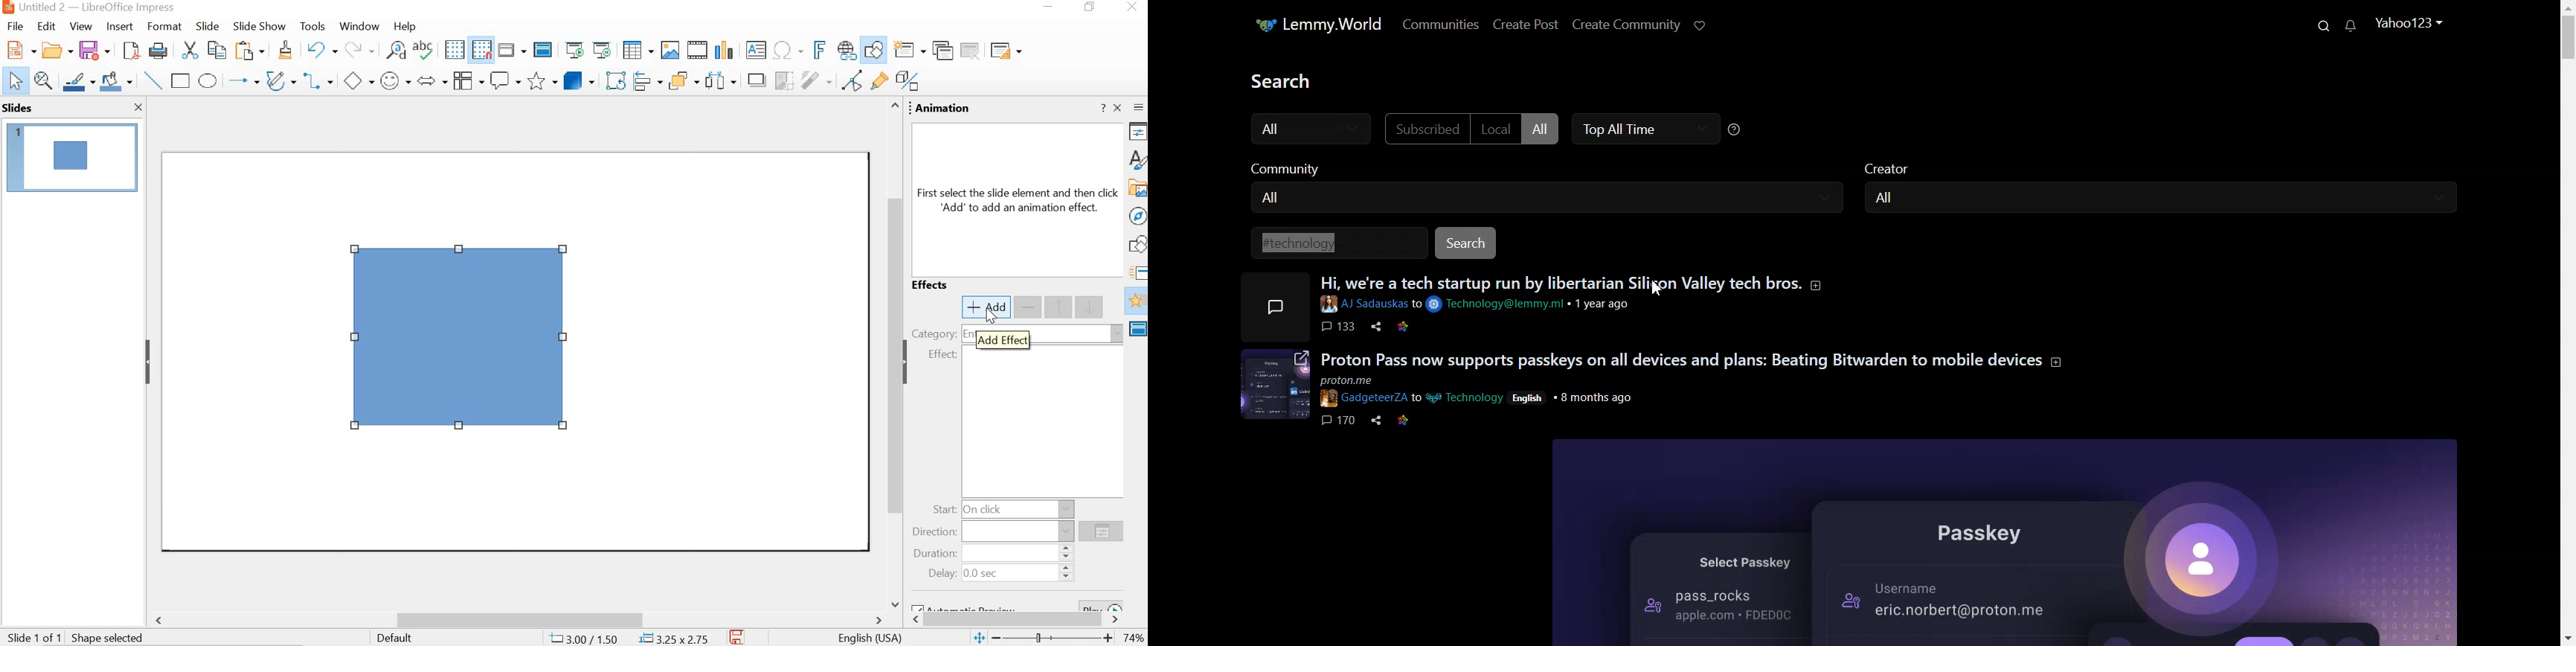 This screenshot has width=2576, height=672. I want to click on #technology, so click(1334, 243).